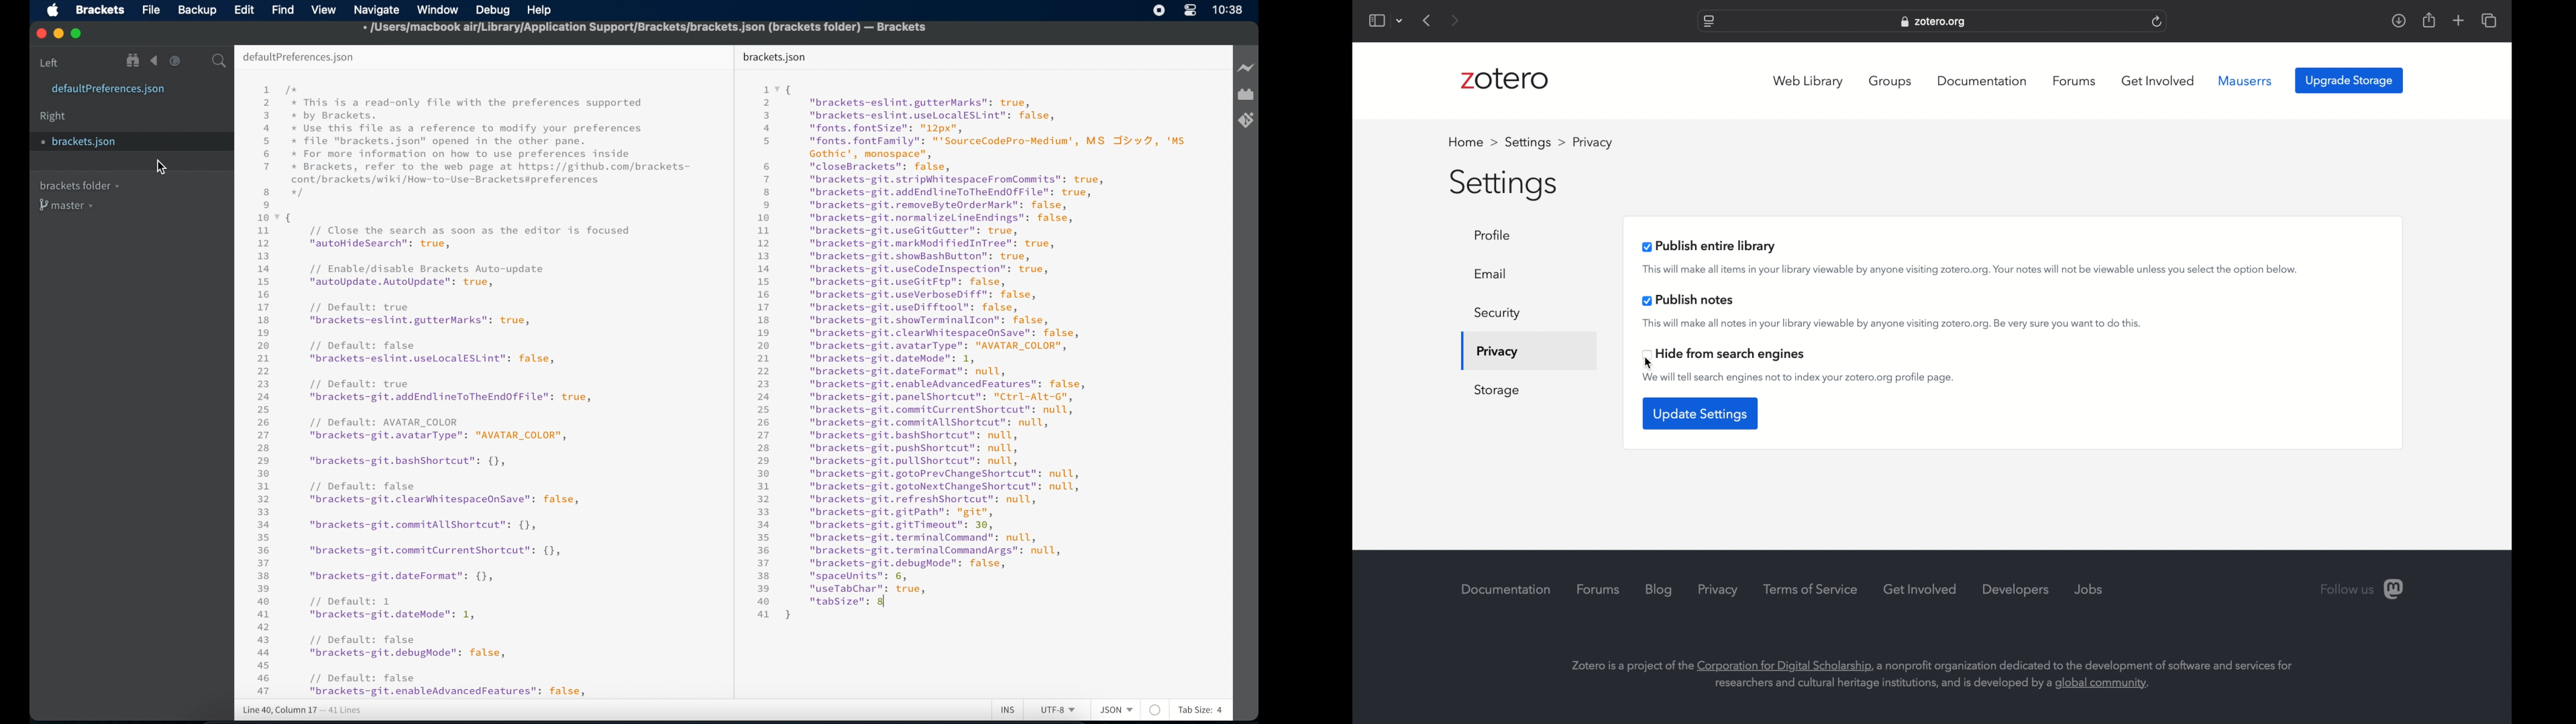 This screenshot has height=728, width=2576. Describe the element at coordinates (493, 10) in the screenshot. I see `debug` at that location.